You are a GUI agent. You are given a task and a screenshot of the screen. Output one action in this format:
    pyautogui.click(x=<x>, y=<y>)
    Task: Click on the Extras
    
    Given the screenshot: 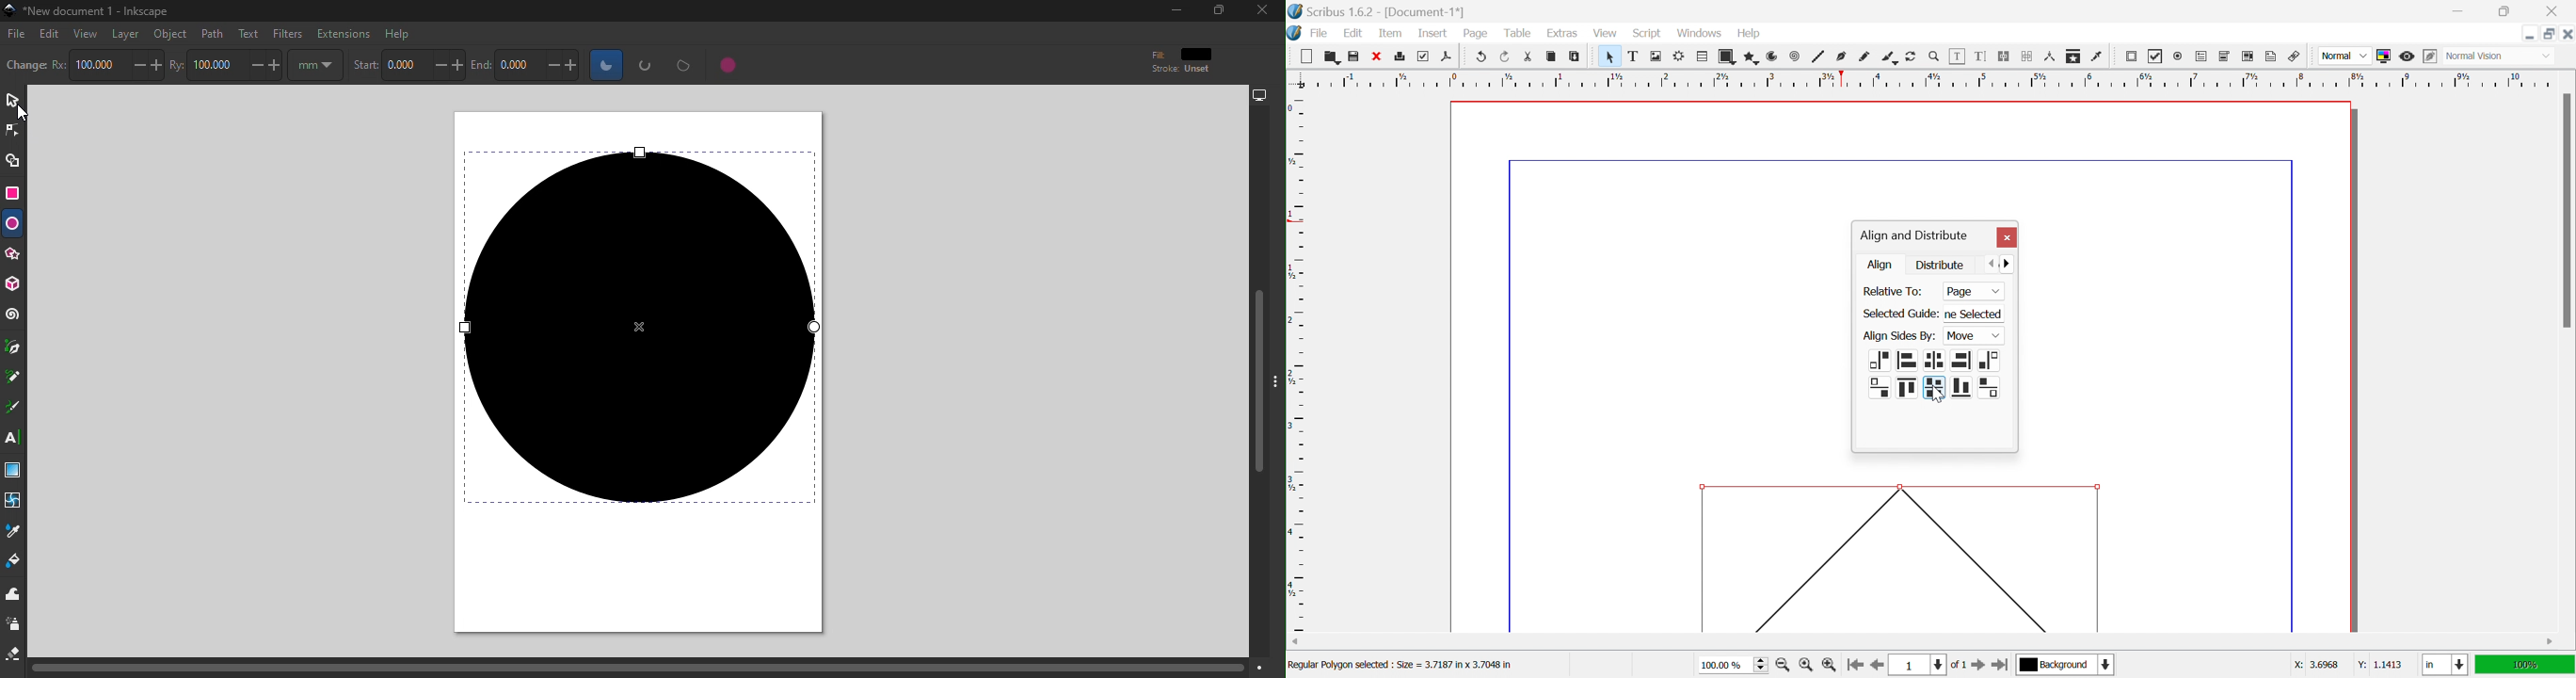 What is the action you would take?
    pyautogui.click(x=1563, y=34)
    